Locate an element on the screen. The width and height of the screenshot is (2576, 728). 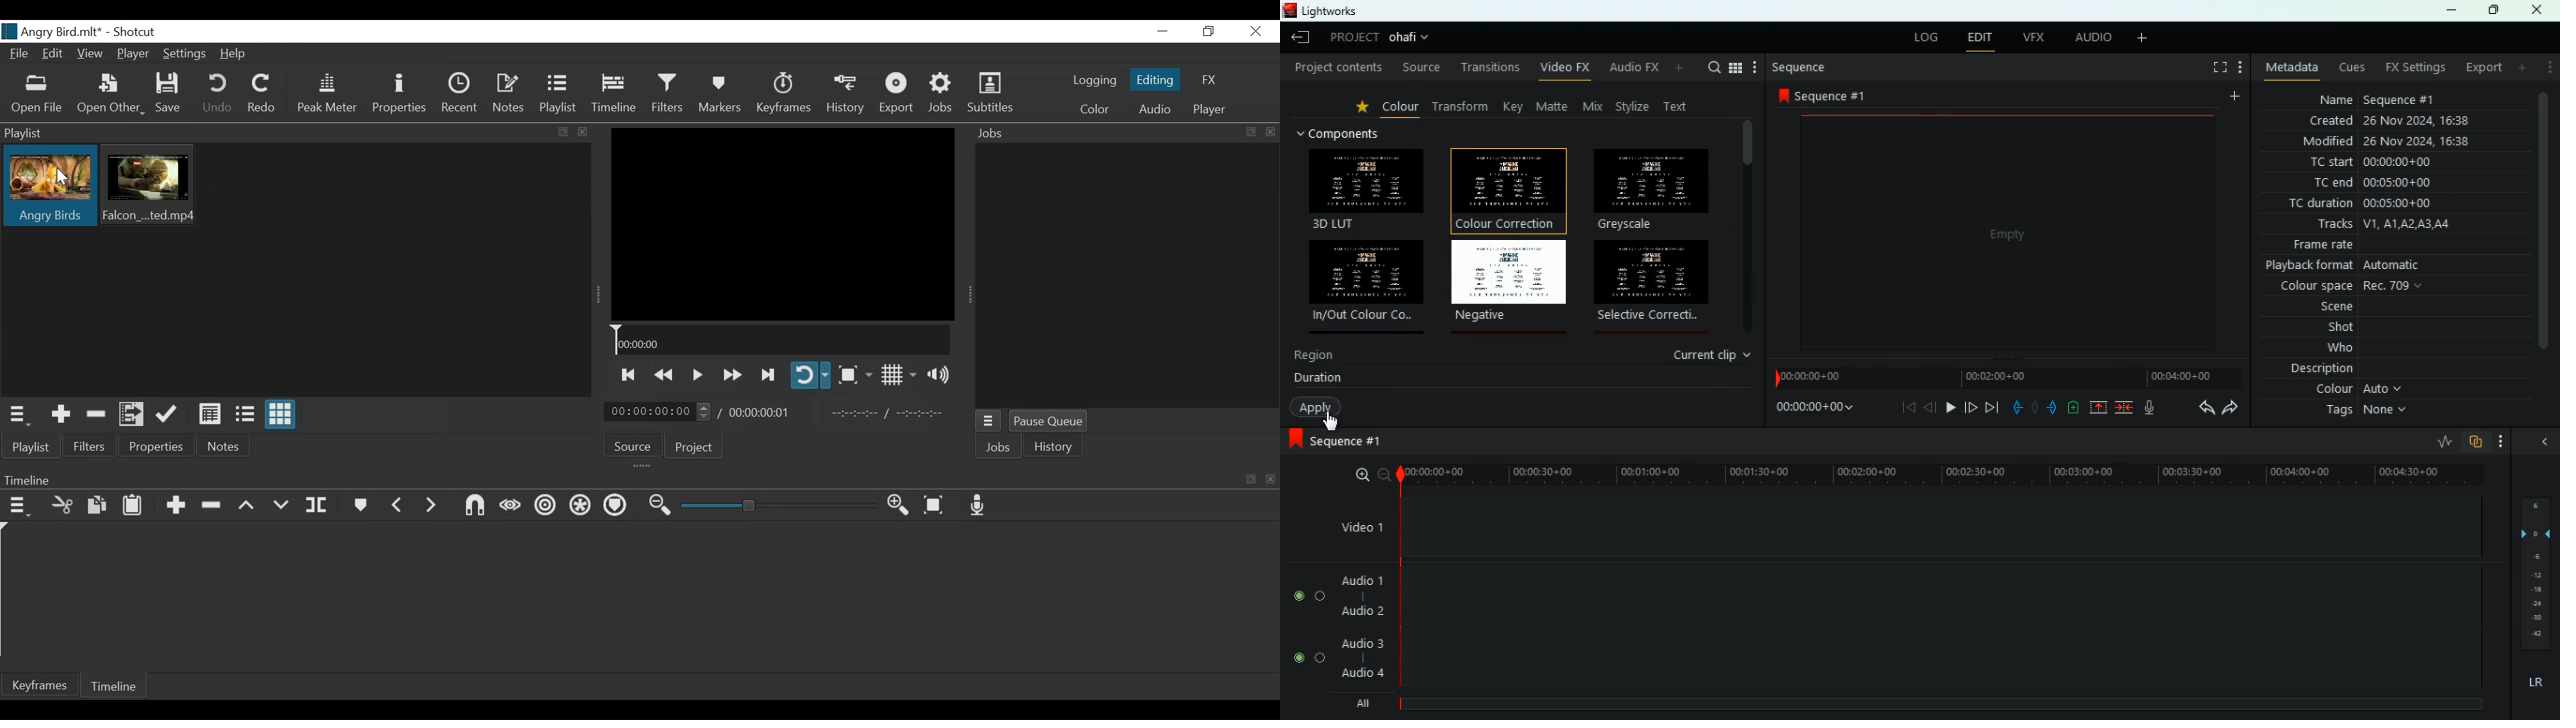
Subtitles is located at coordinates (991, 94).